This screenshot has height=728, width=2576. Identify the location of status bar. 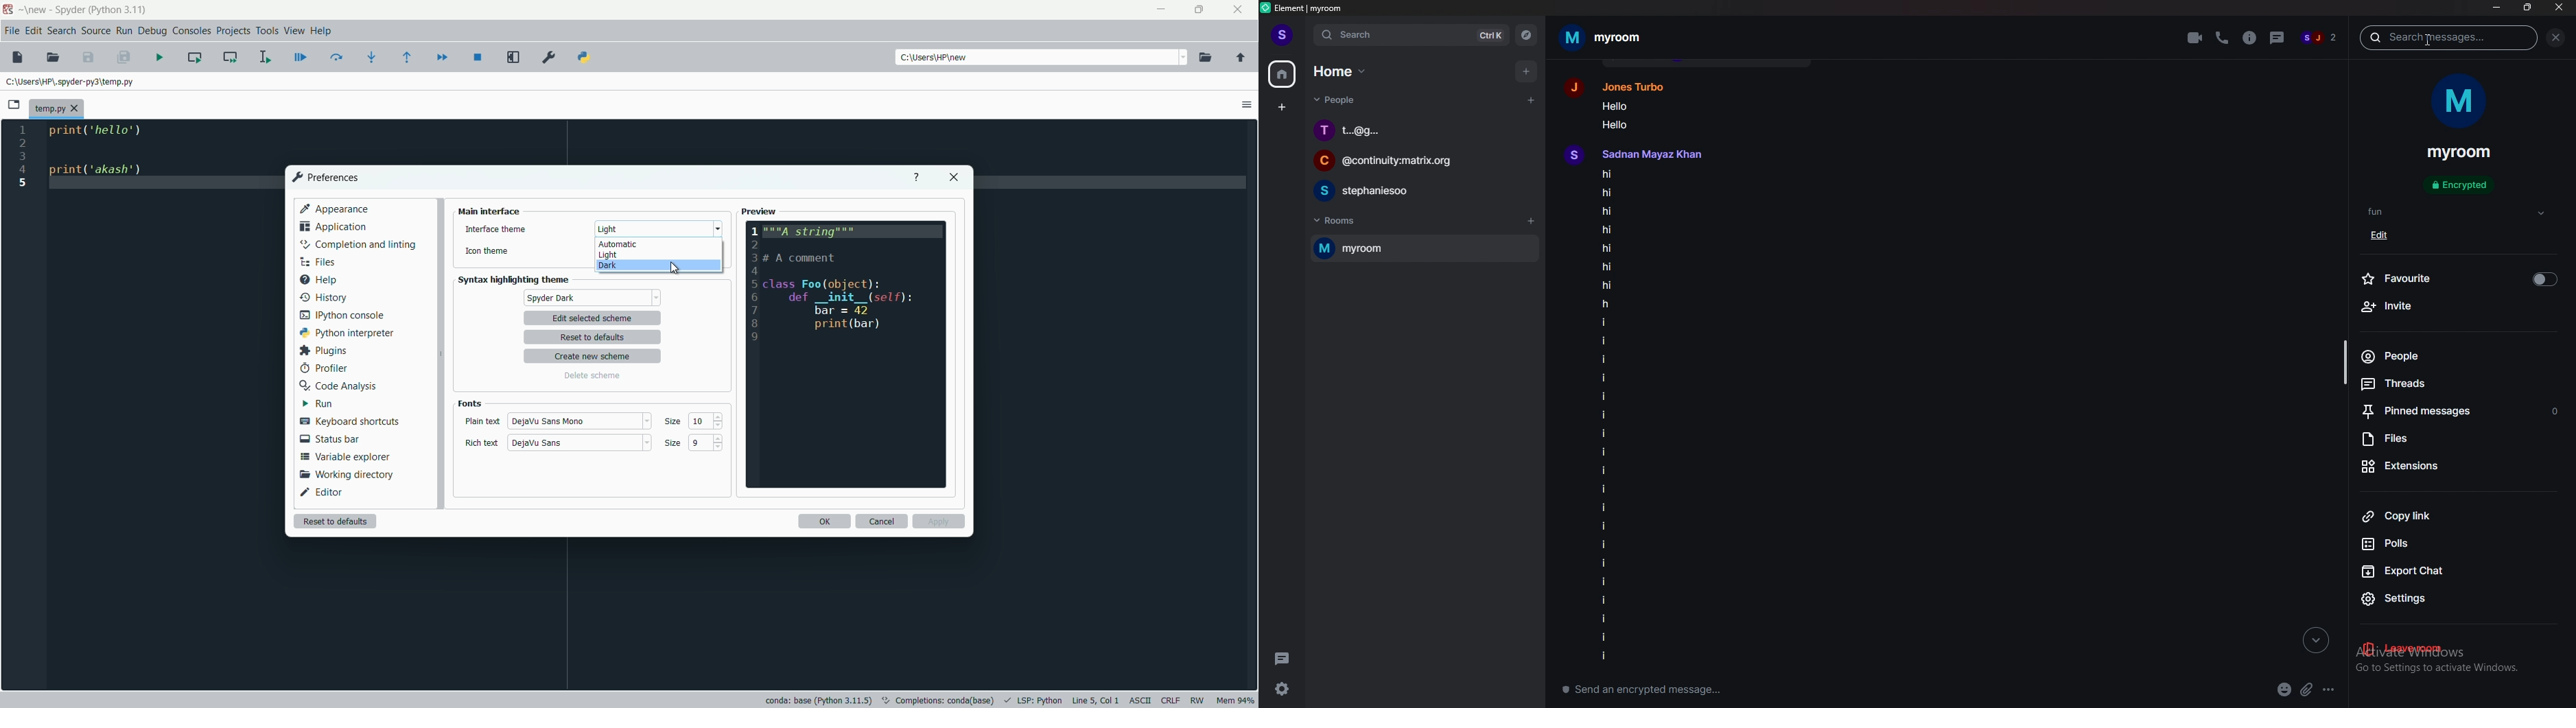
(329, 439).